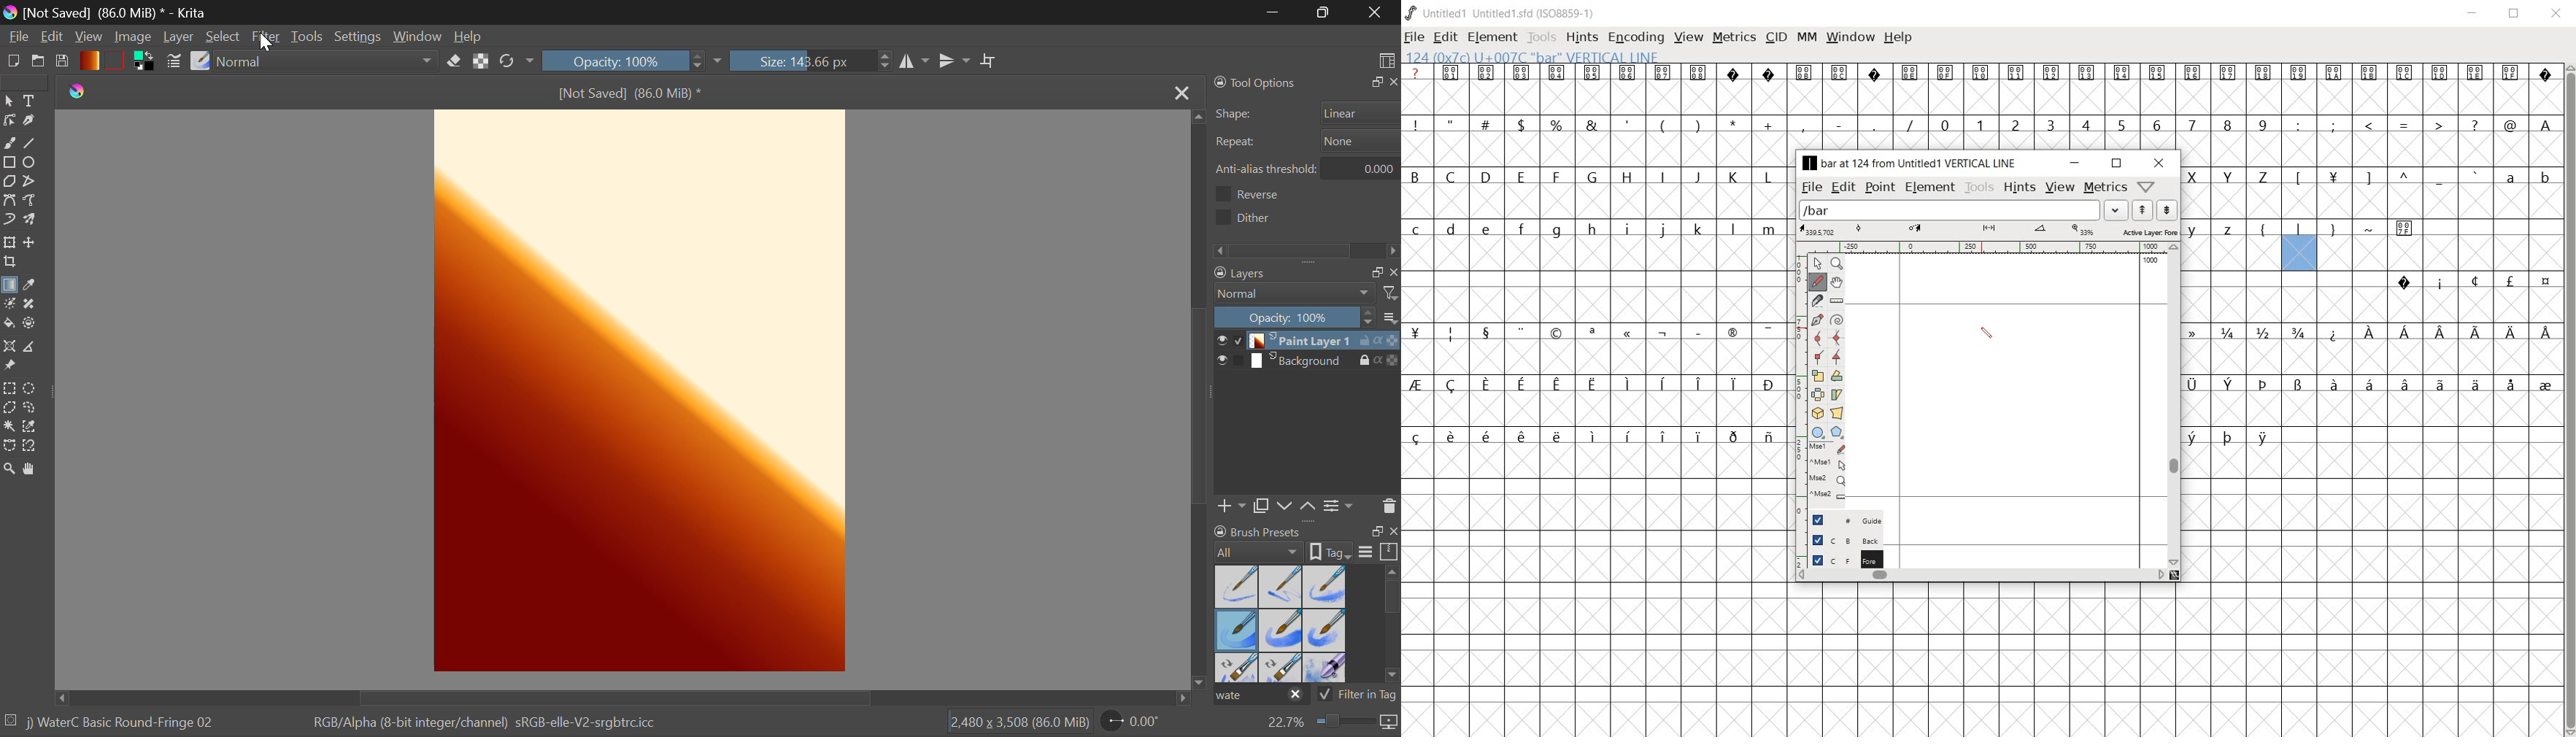 The width and height of the screenshot is (2576, 756). Describe the element at coordinates (174, 63) in the screenshot. I see `Brusht Settings` at that location.